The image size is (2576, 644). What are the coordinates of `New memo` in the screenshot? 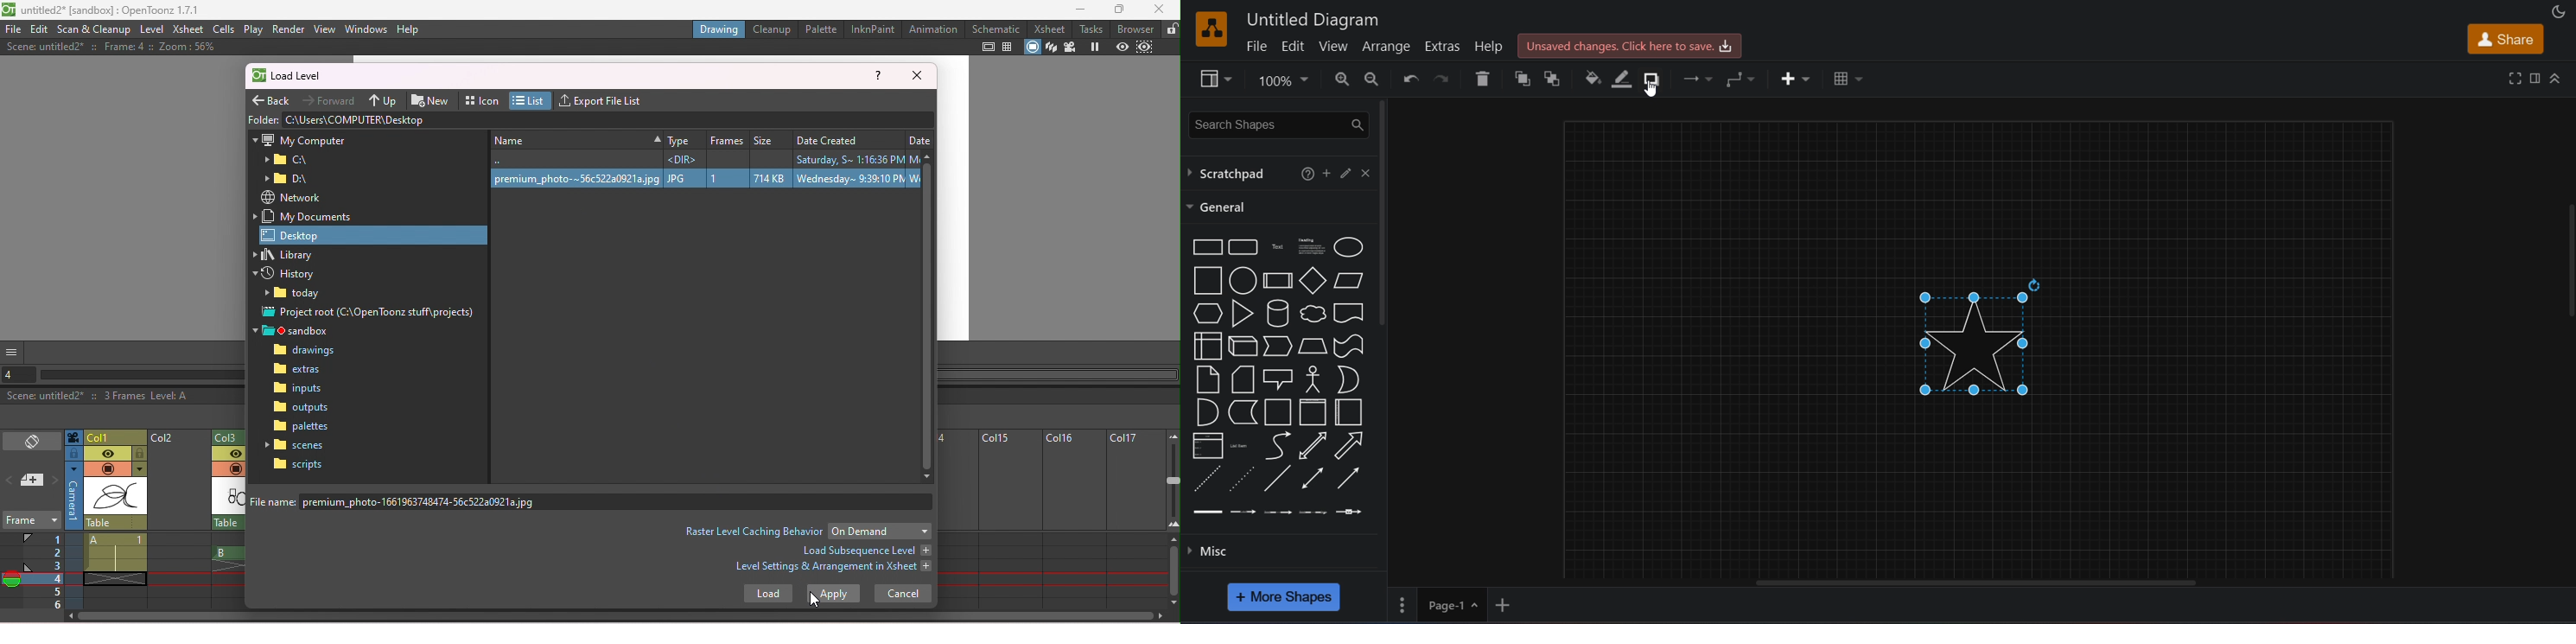 It's located at (33, 481).